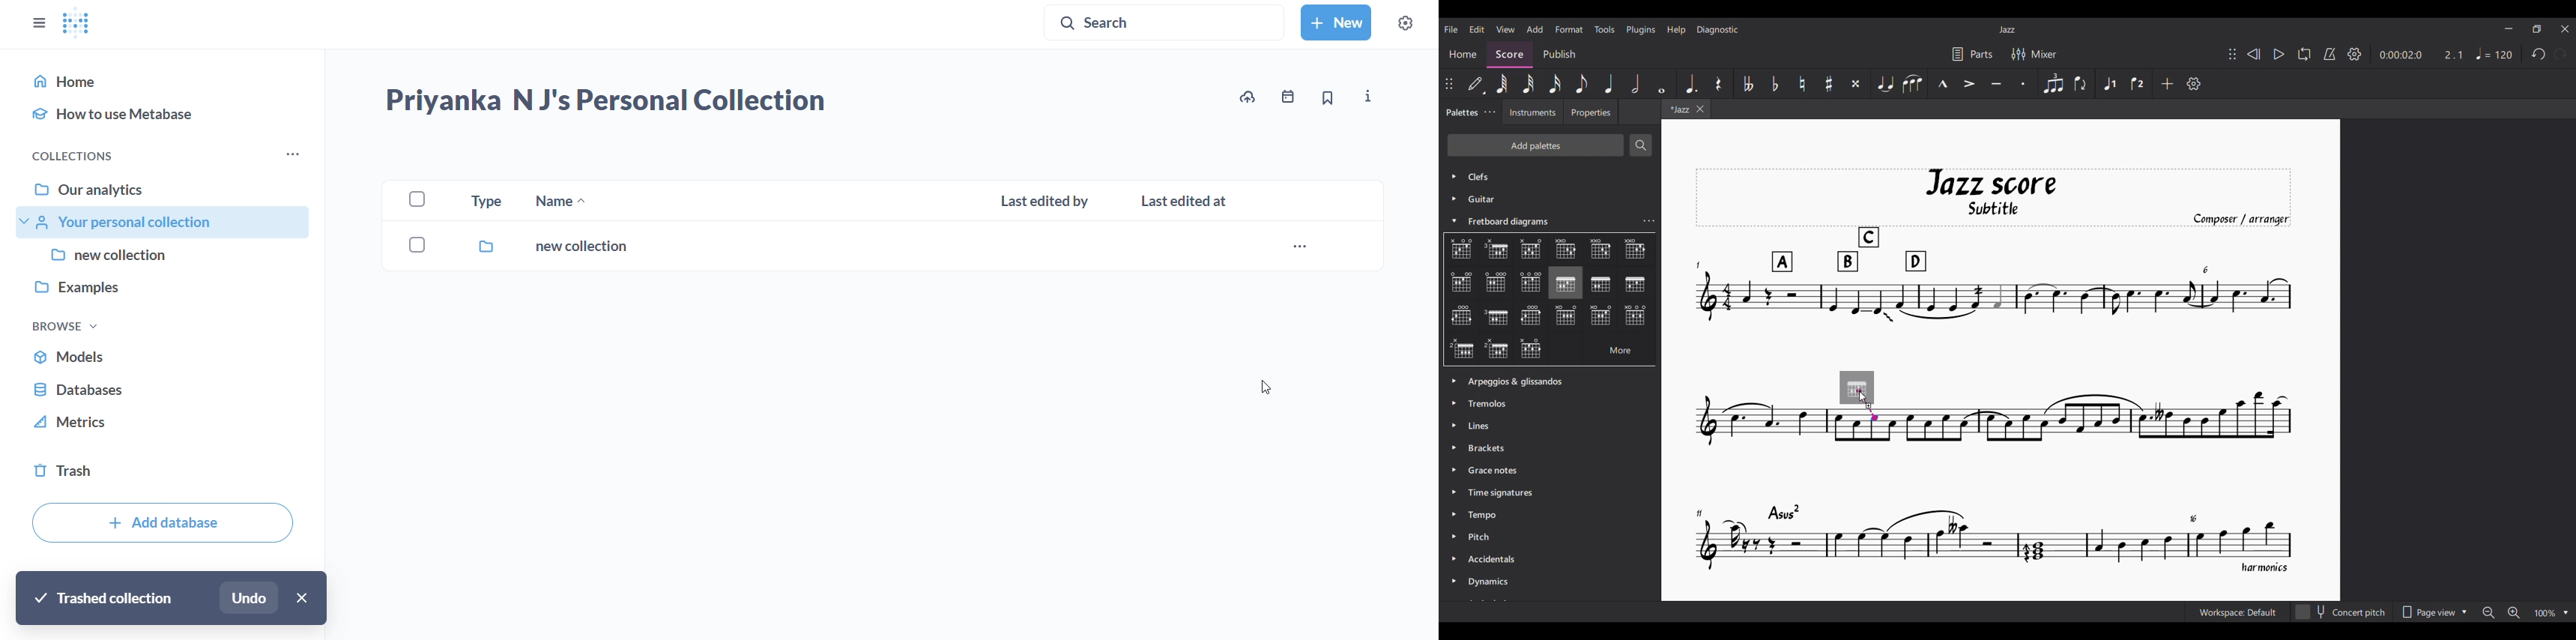 This screenshot has height=644, width=2576. I want to click on Chart5, so click(1635, 249).